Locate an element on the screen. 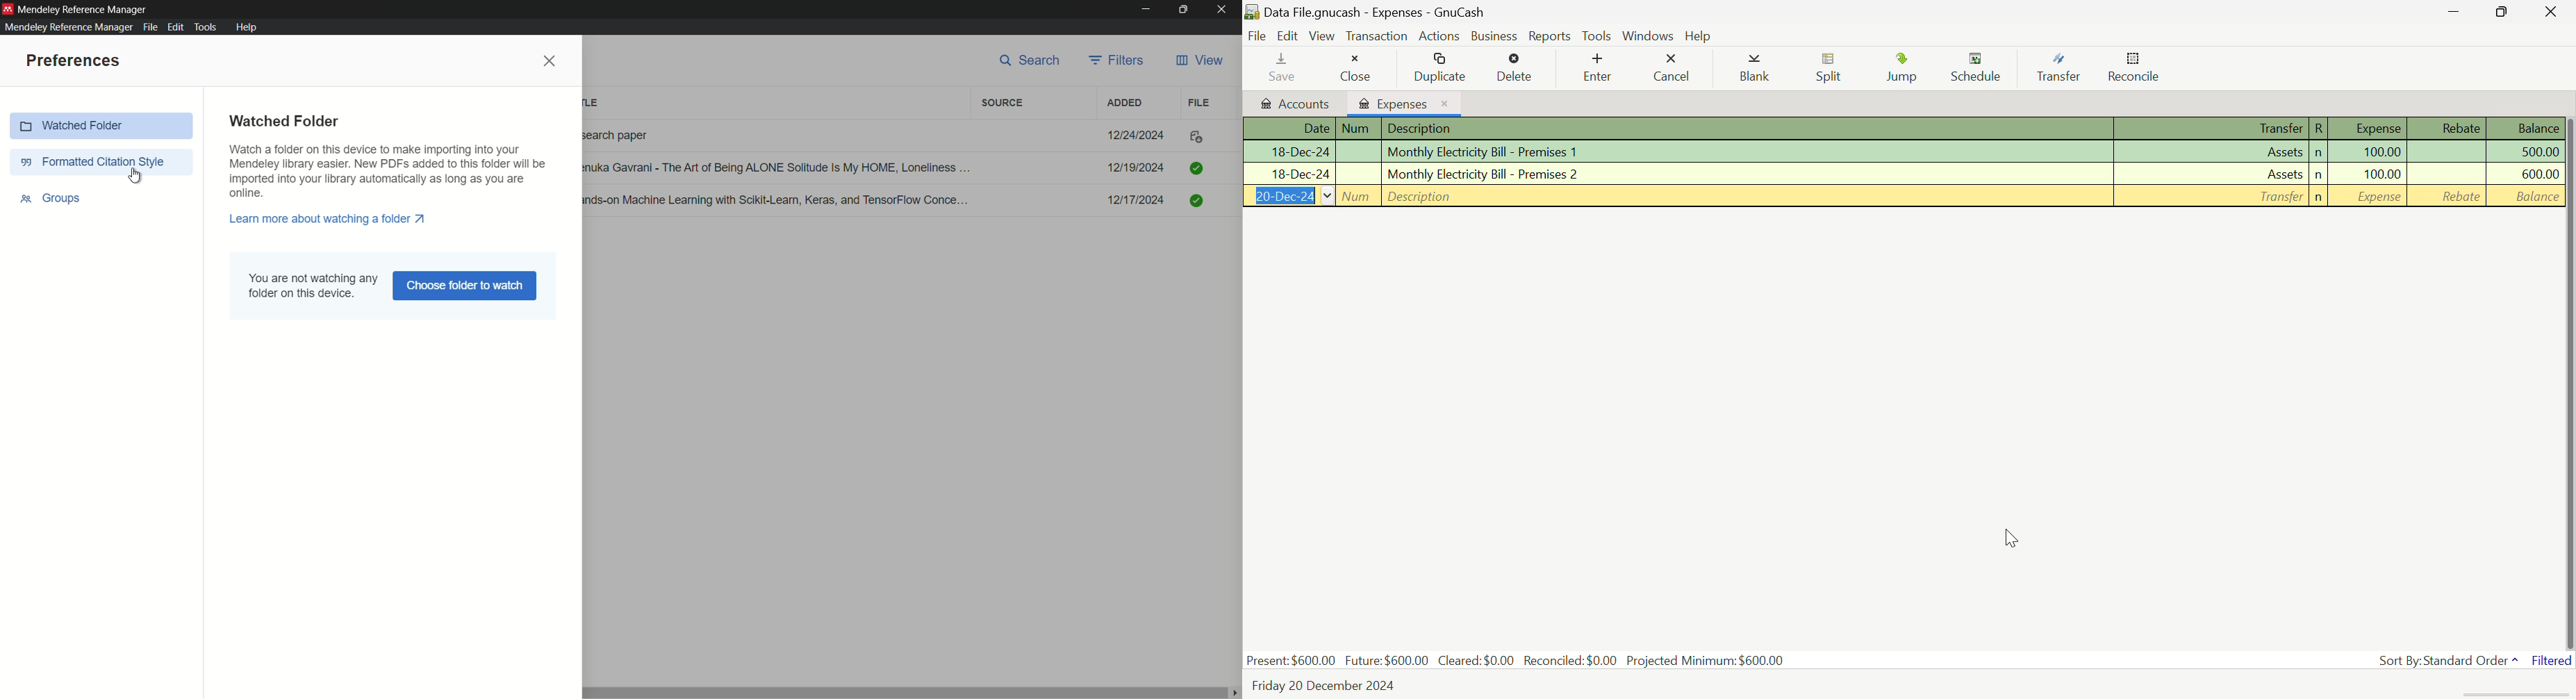 The width and height of the screenshot is (2576, 700). Amount is located at coordinates (2525, 175).